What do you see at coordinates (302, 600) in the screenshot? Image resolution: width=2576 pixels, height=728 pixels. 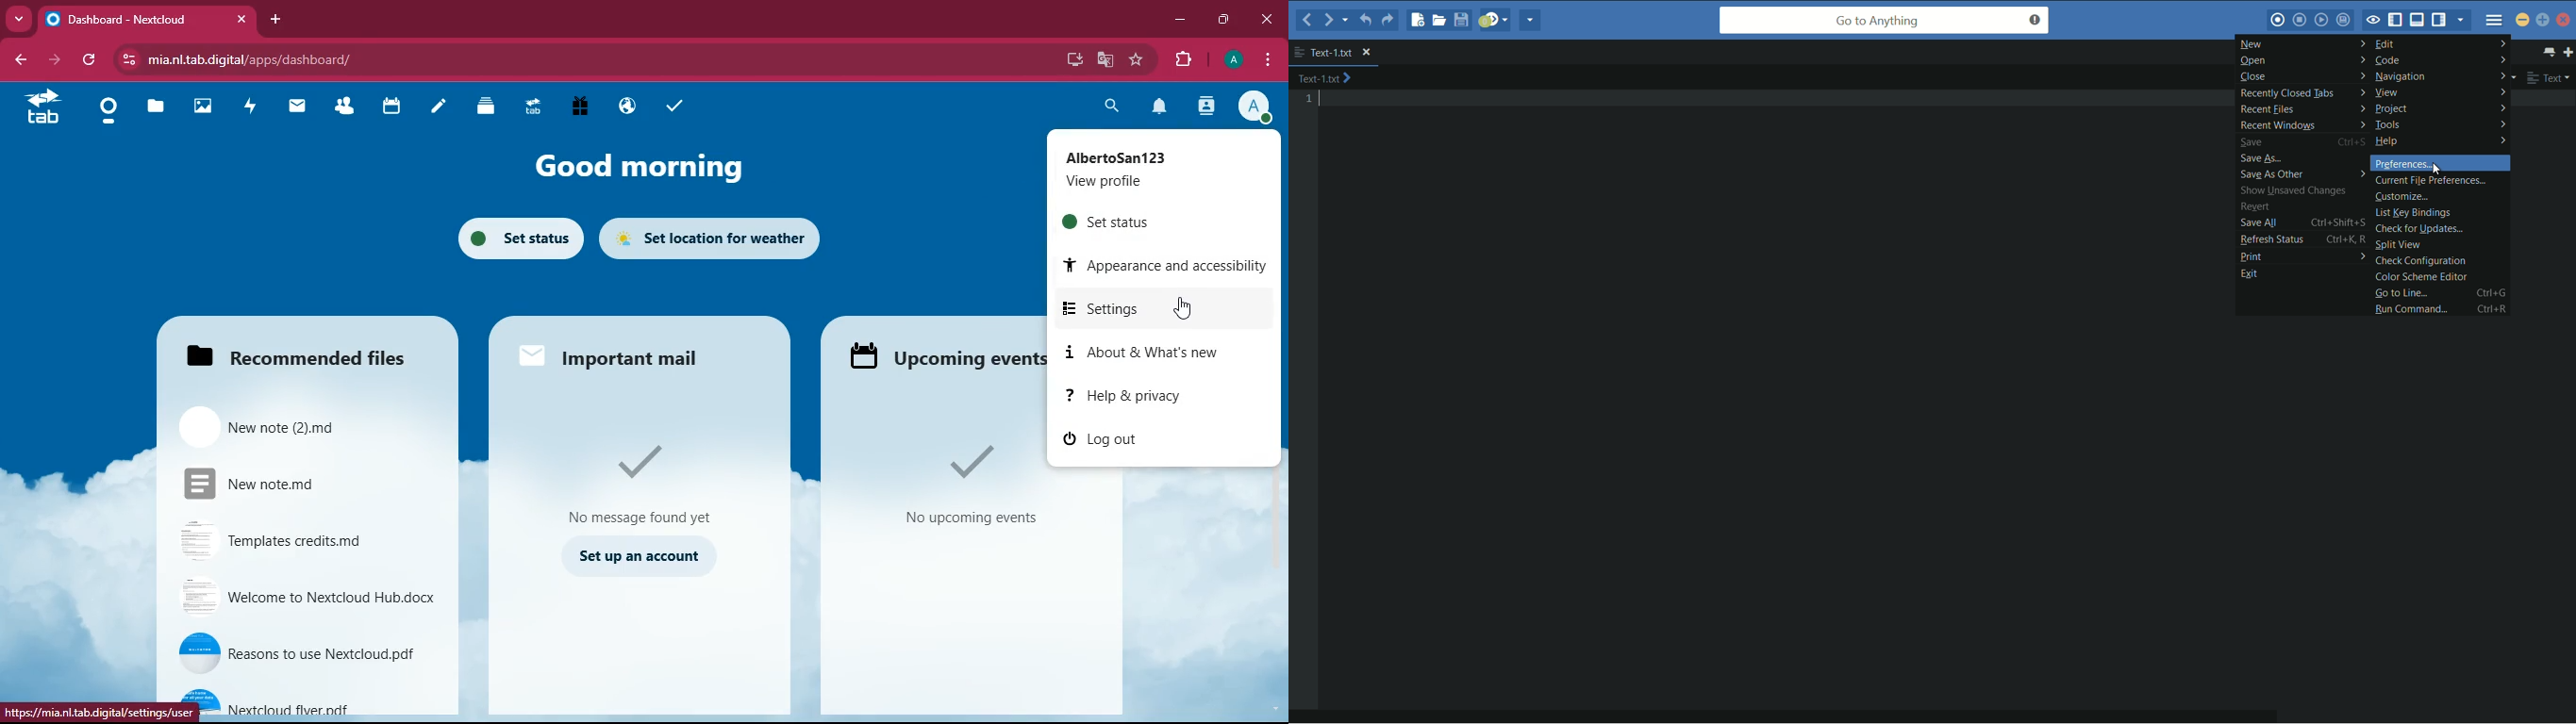 I see `welcome to nextcloud hub.docx` at bounding box center [302, 600].